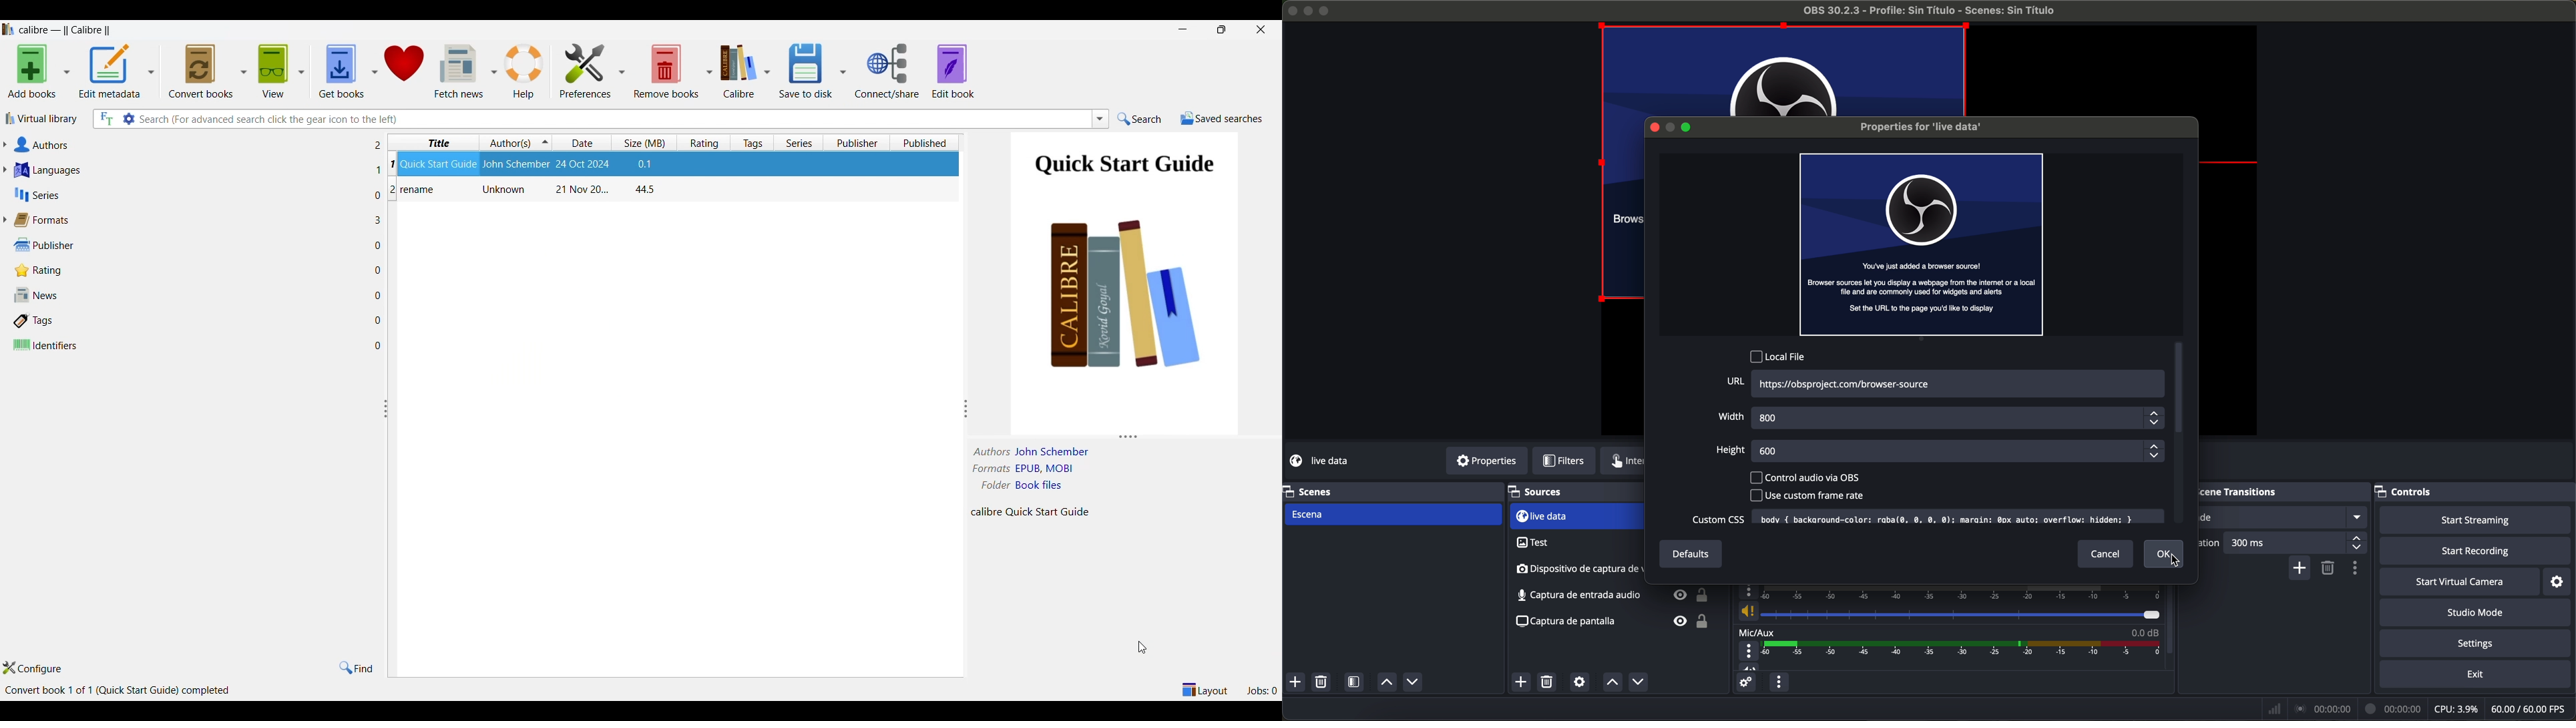 The width and height of the screenshot is (2576, 728). Describe the element at coordinates (191, 321) in the screenshot. I see `Tags` at that location.